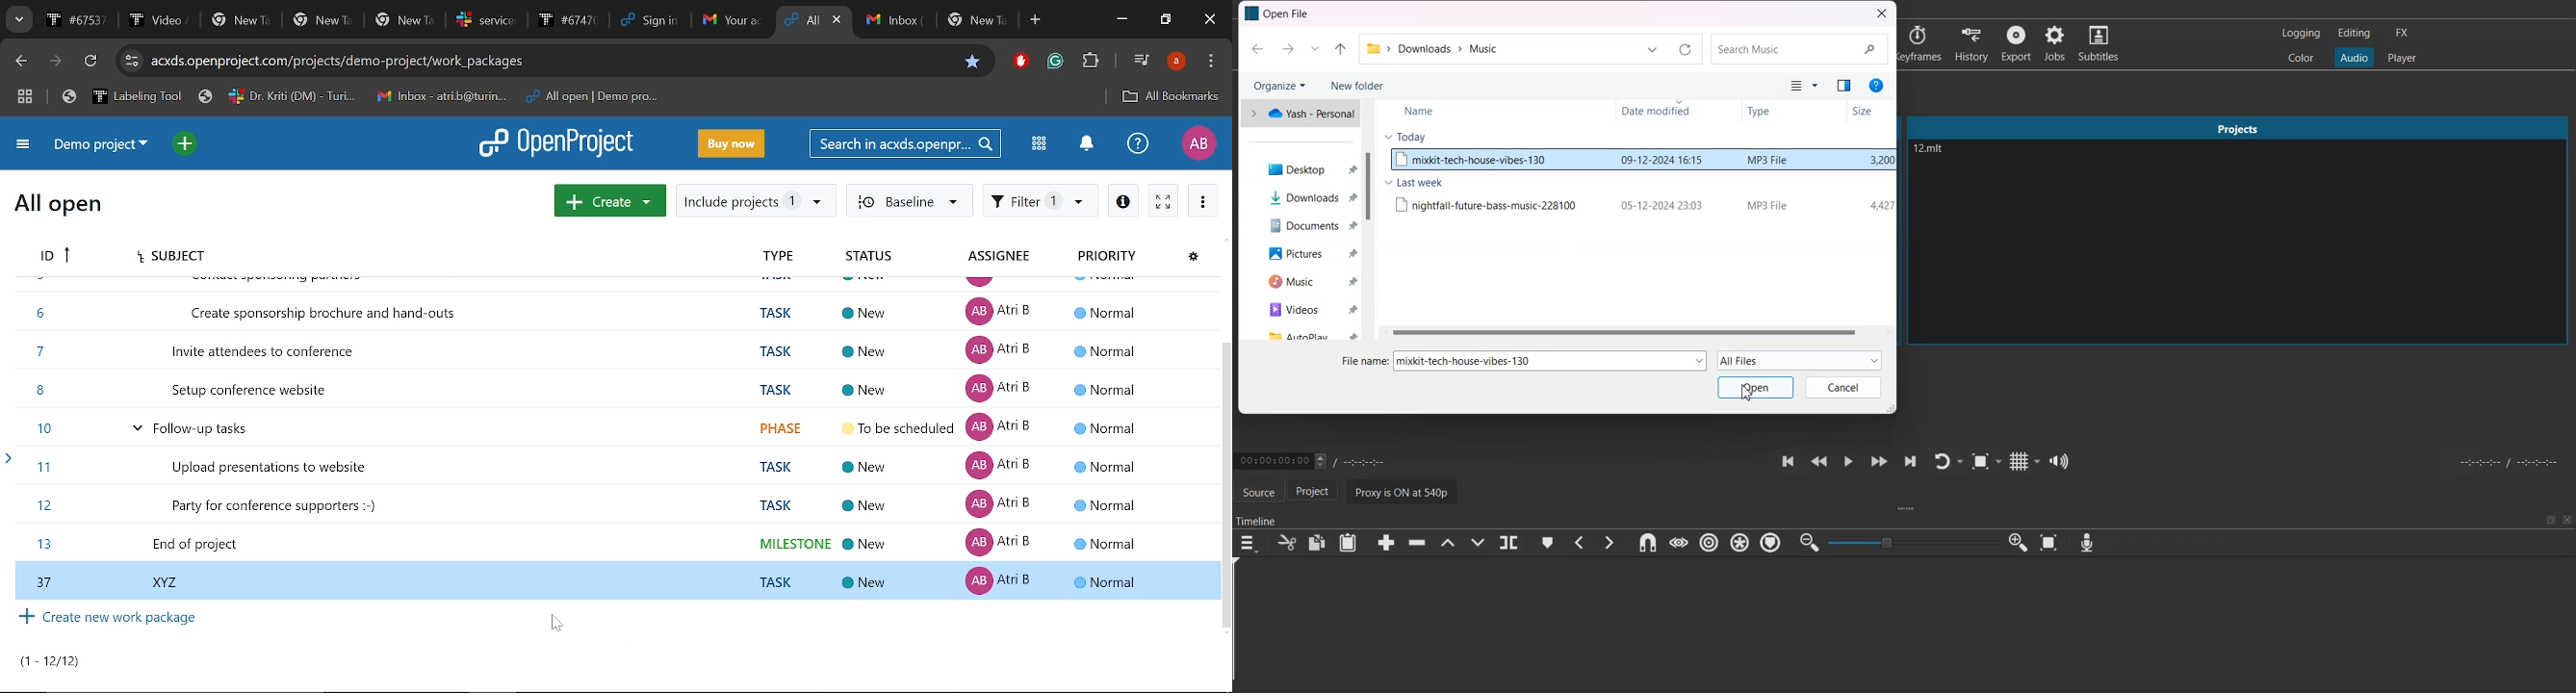  I want to click on Zoom timeline in, so click(2019, 542).